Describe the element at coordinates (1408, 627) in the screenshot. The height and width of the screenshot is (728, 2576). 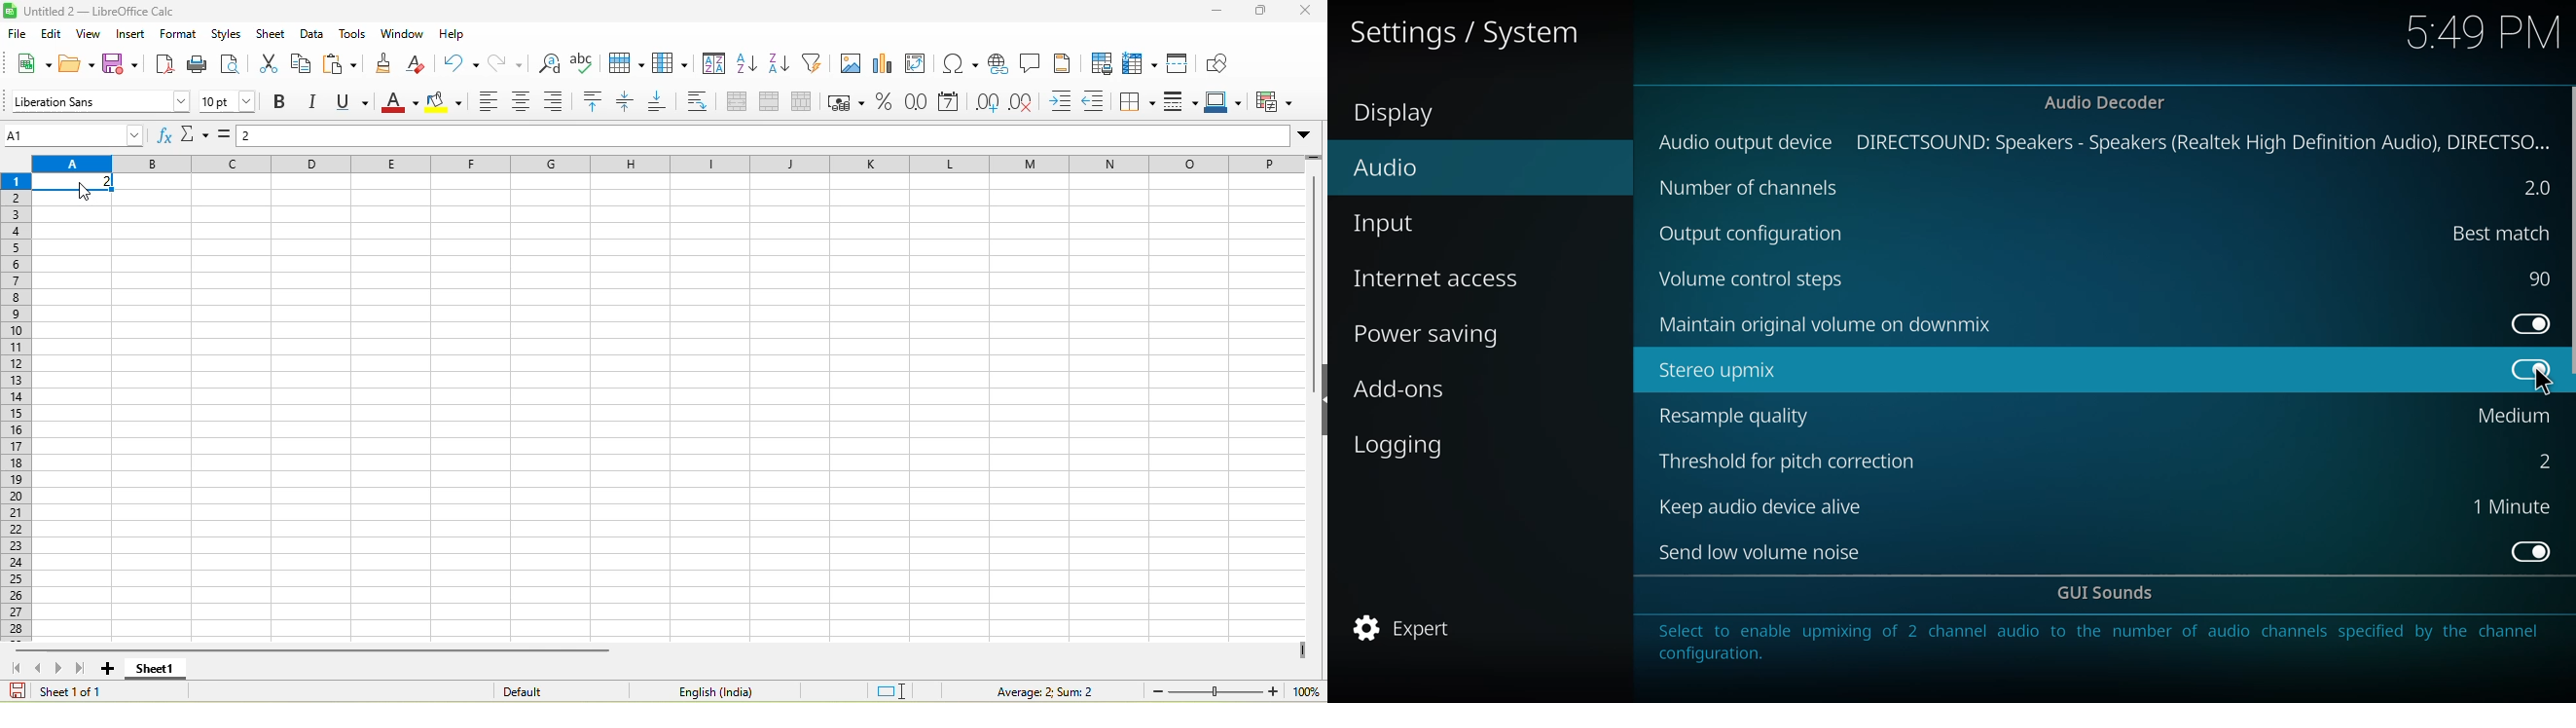
I see `expert` at that location.